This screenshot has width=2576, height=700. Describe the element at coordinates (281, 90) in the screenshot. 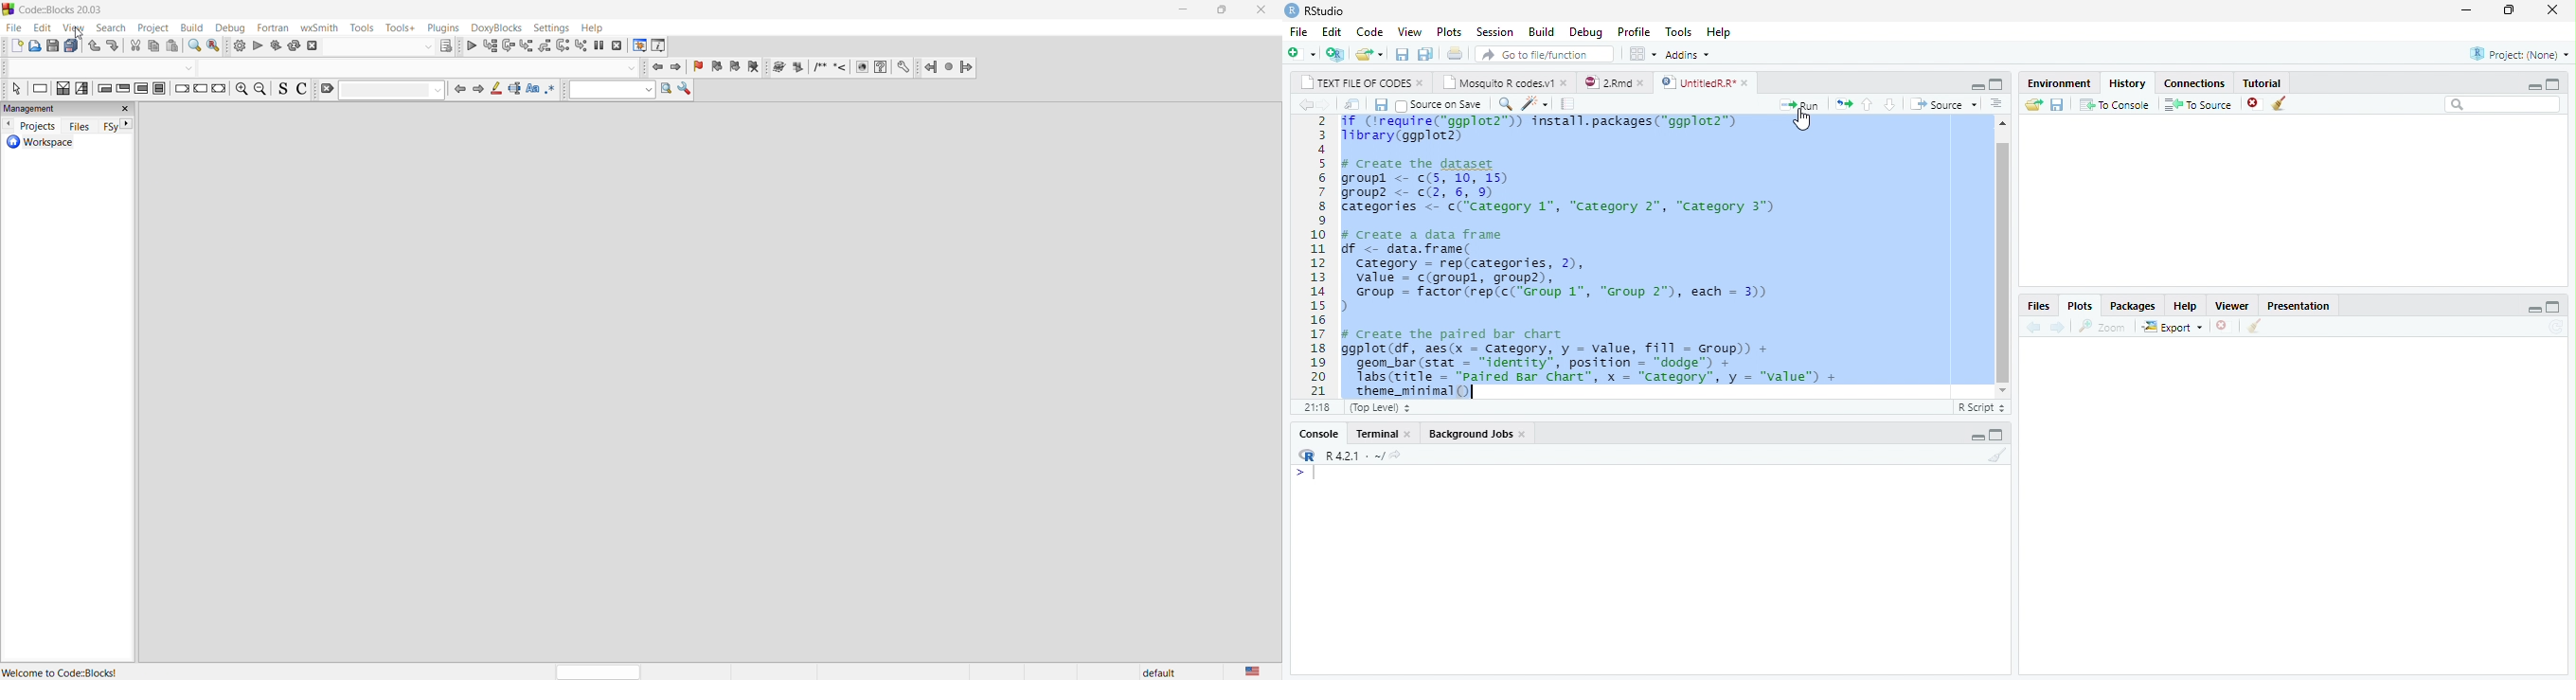

I see `toggle sources` at that location.